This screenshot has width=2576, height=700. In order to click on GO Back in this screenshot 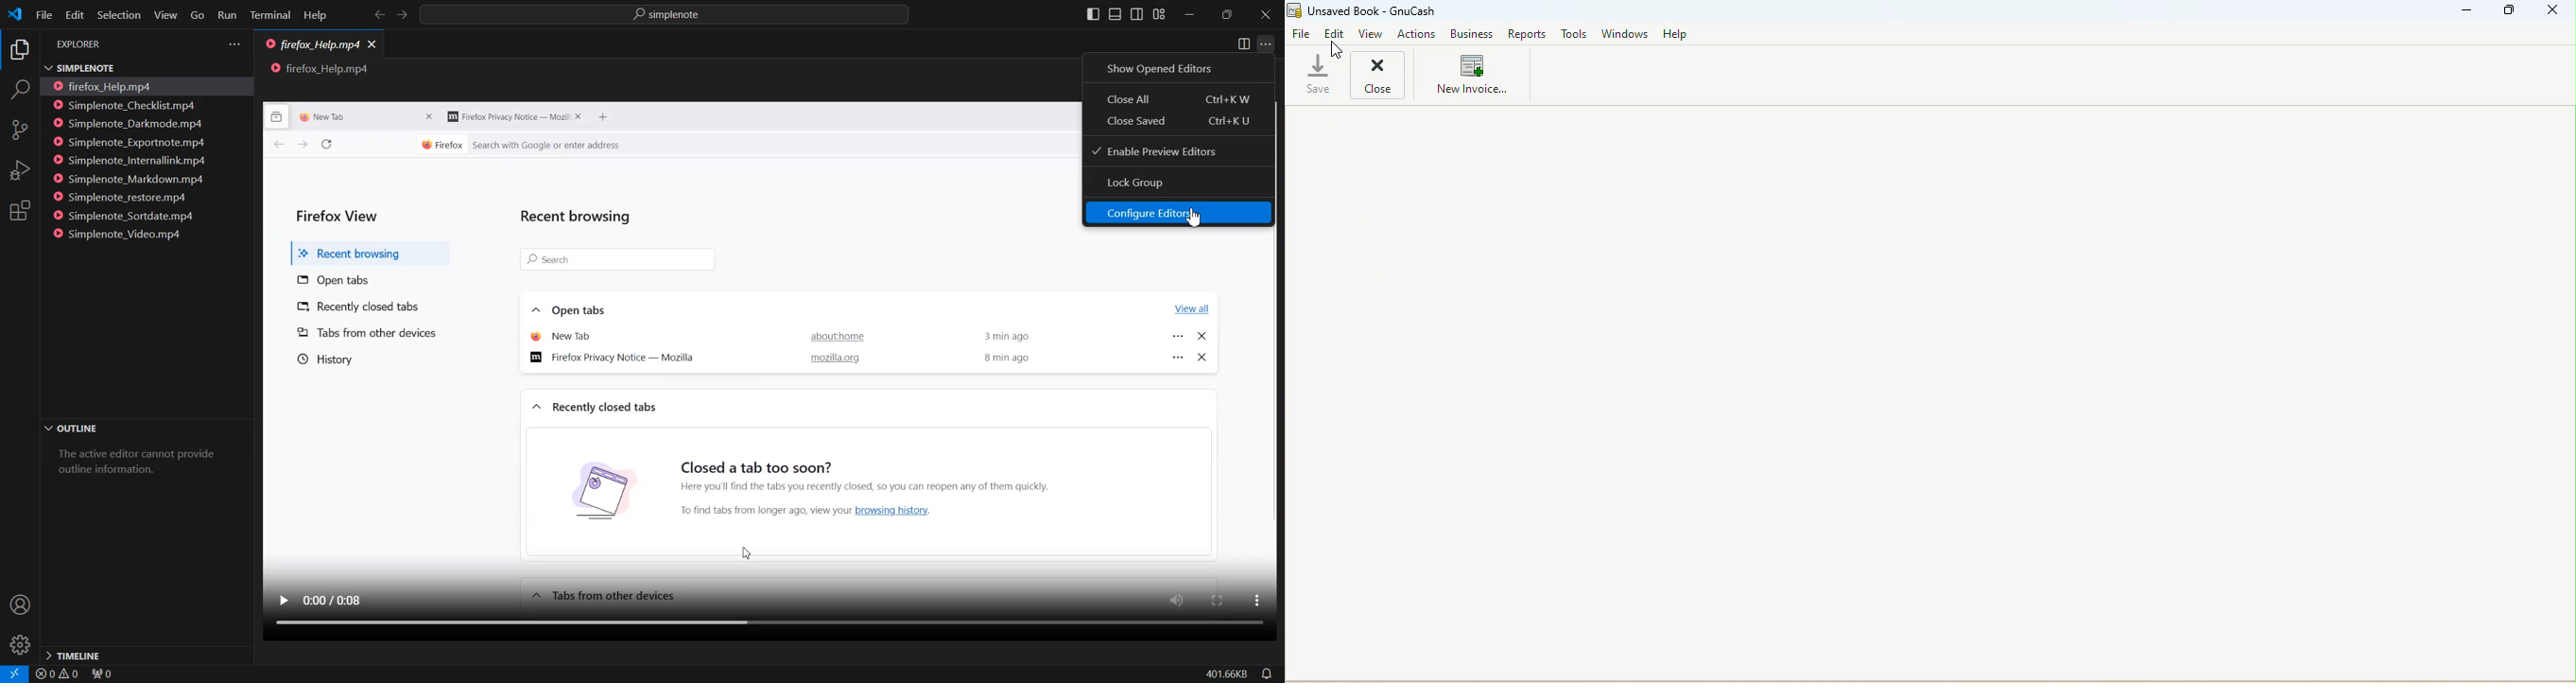, I will do `click(379, 15)`.